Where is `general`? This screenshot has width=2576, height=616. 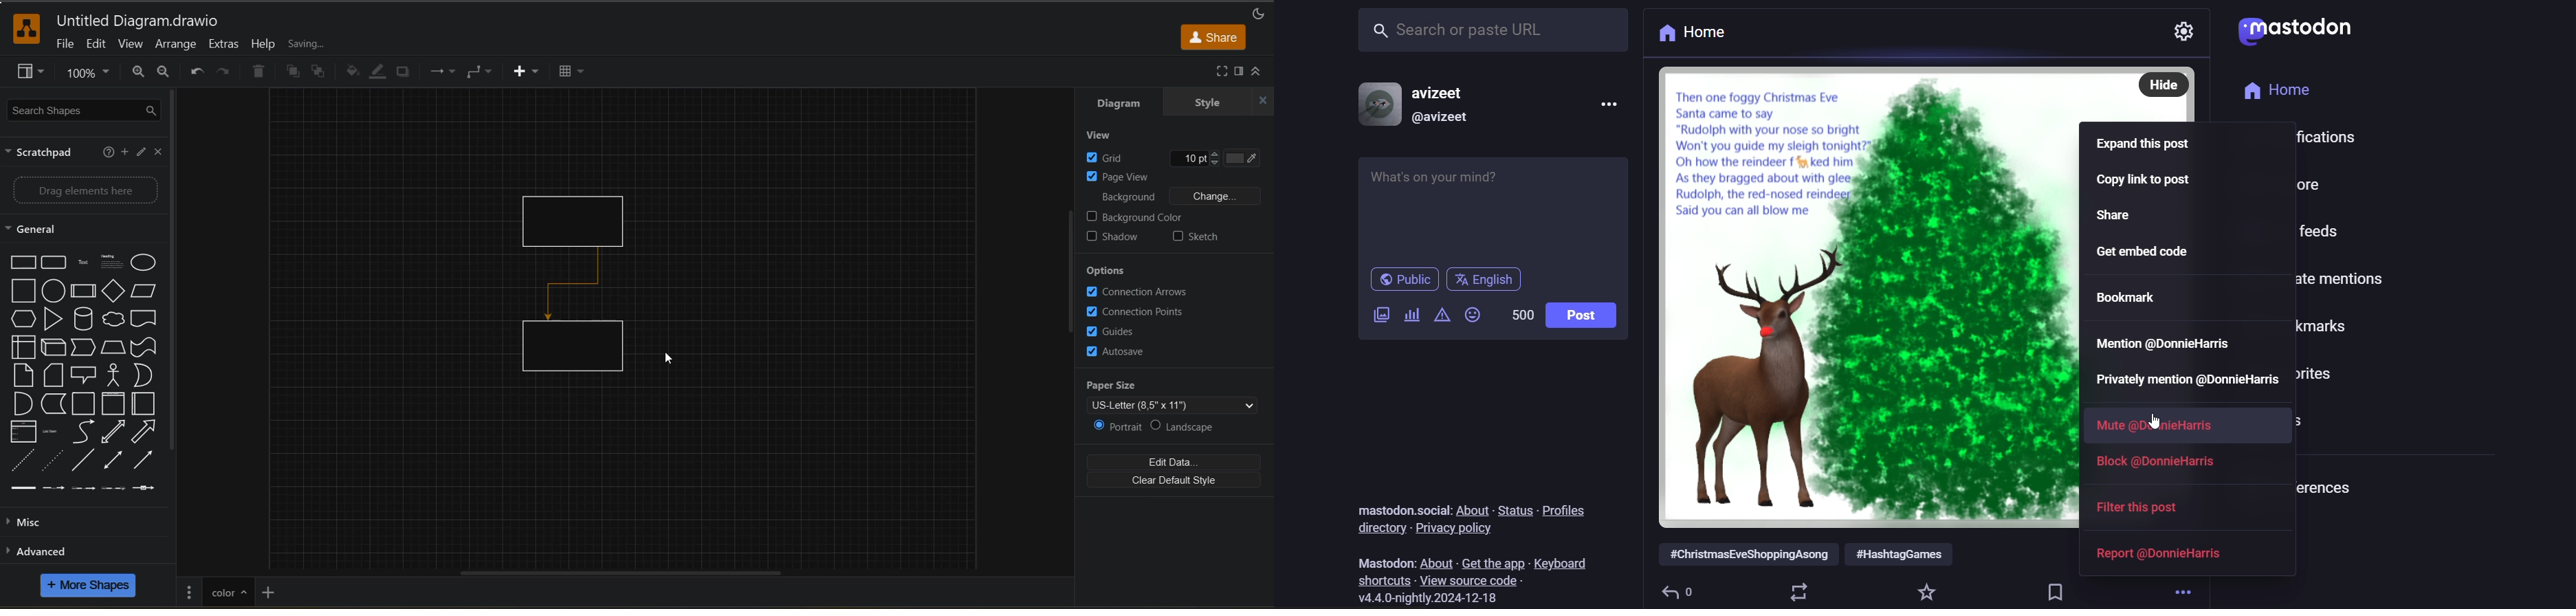 general is located at coordinates (43, 230).